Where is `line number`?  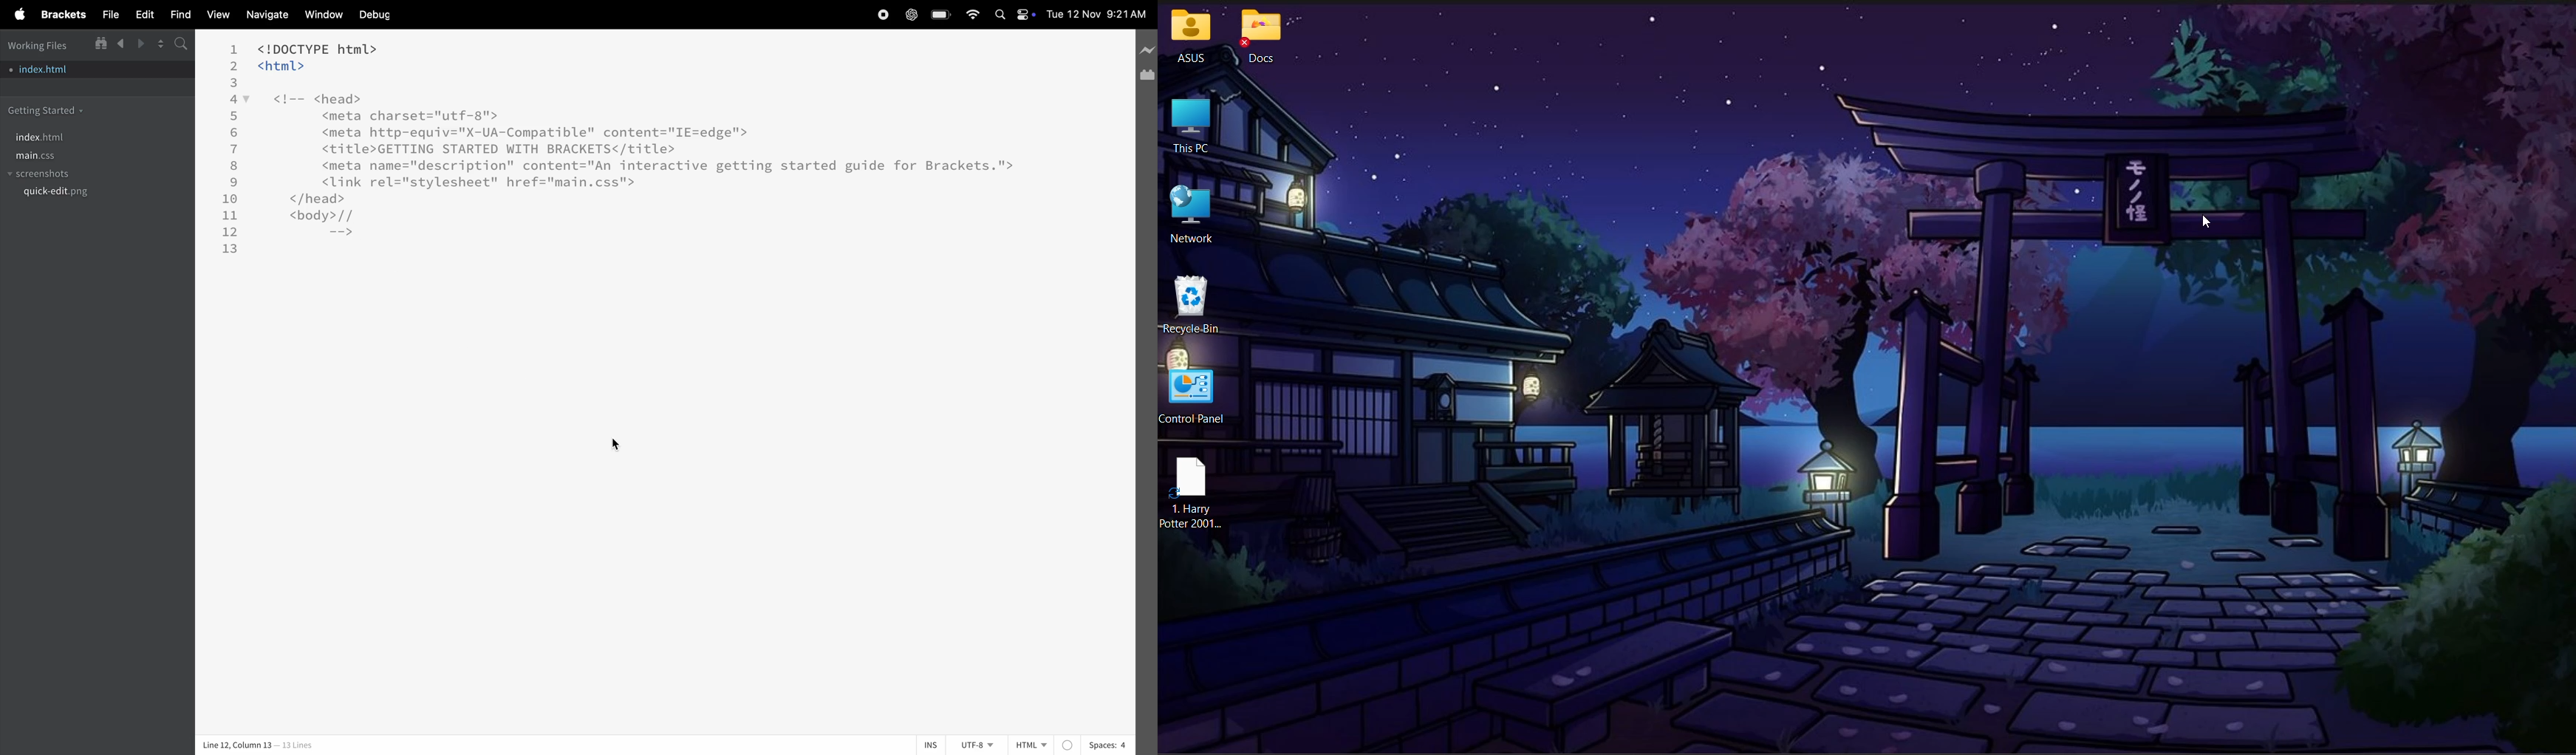 line number is located at coordinates (229, 151).